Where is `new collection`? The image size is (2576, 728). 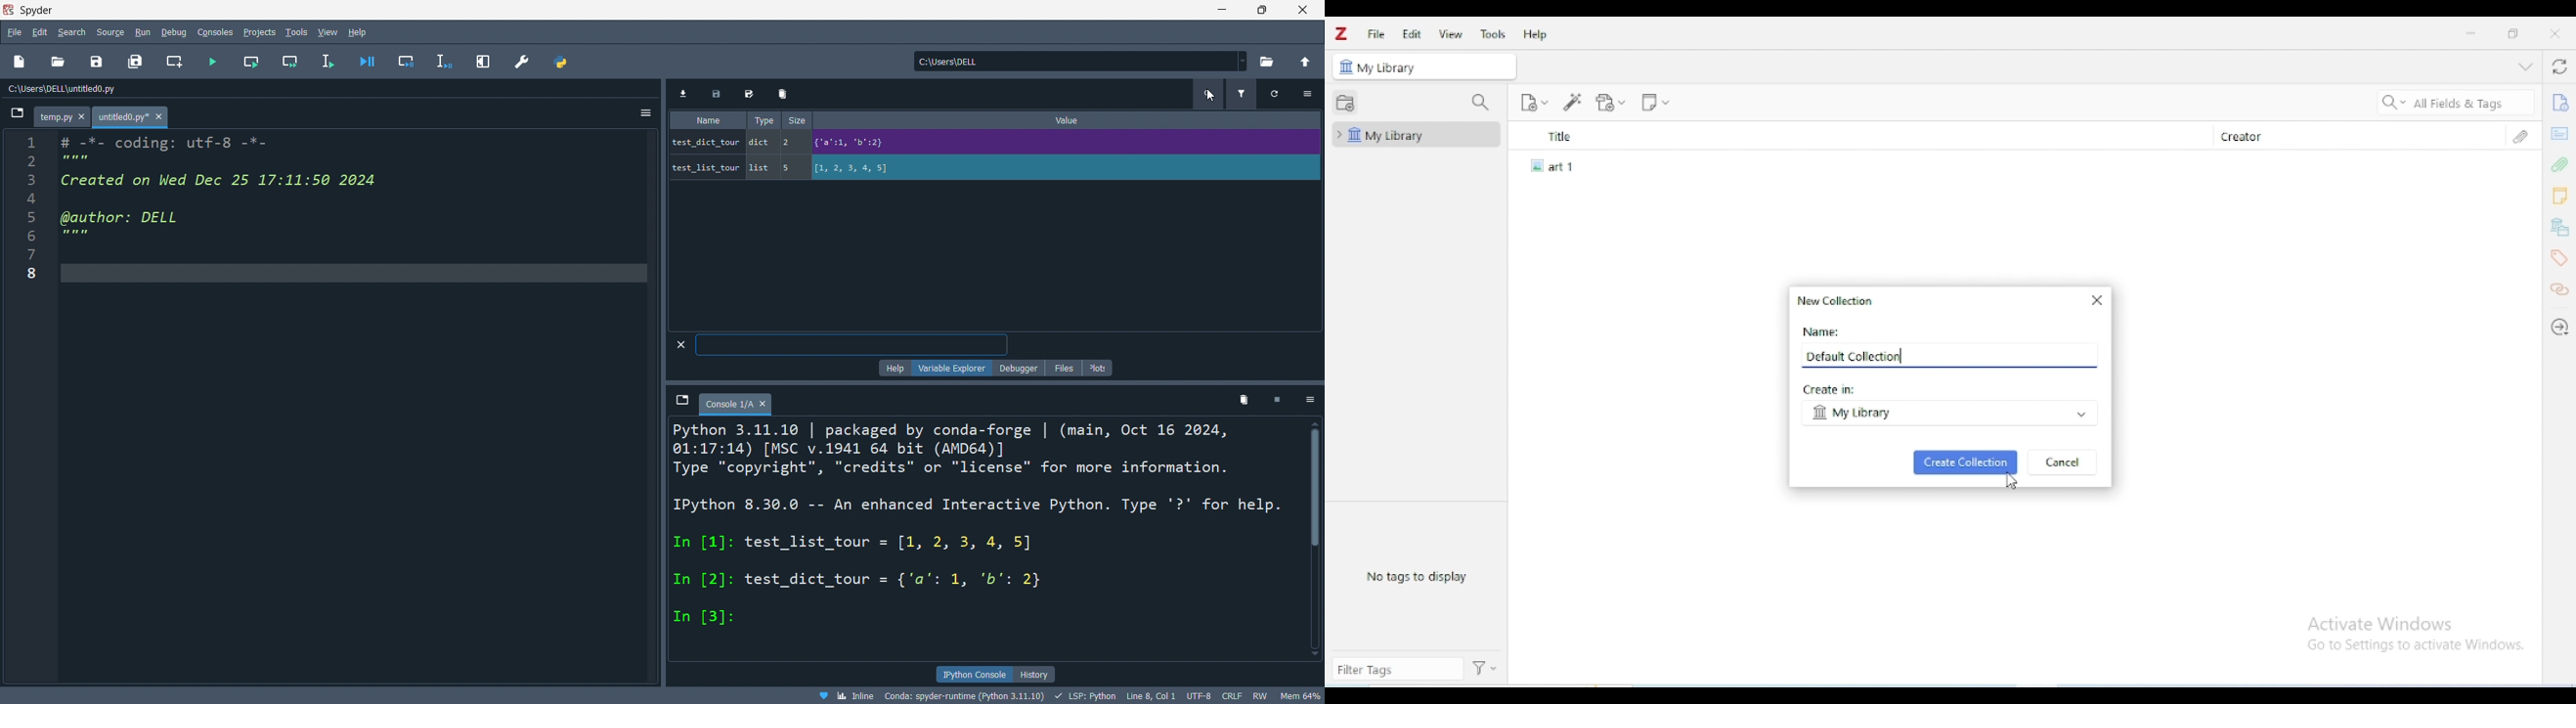 new collection is located at coordinates (1838, 301).